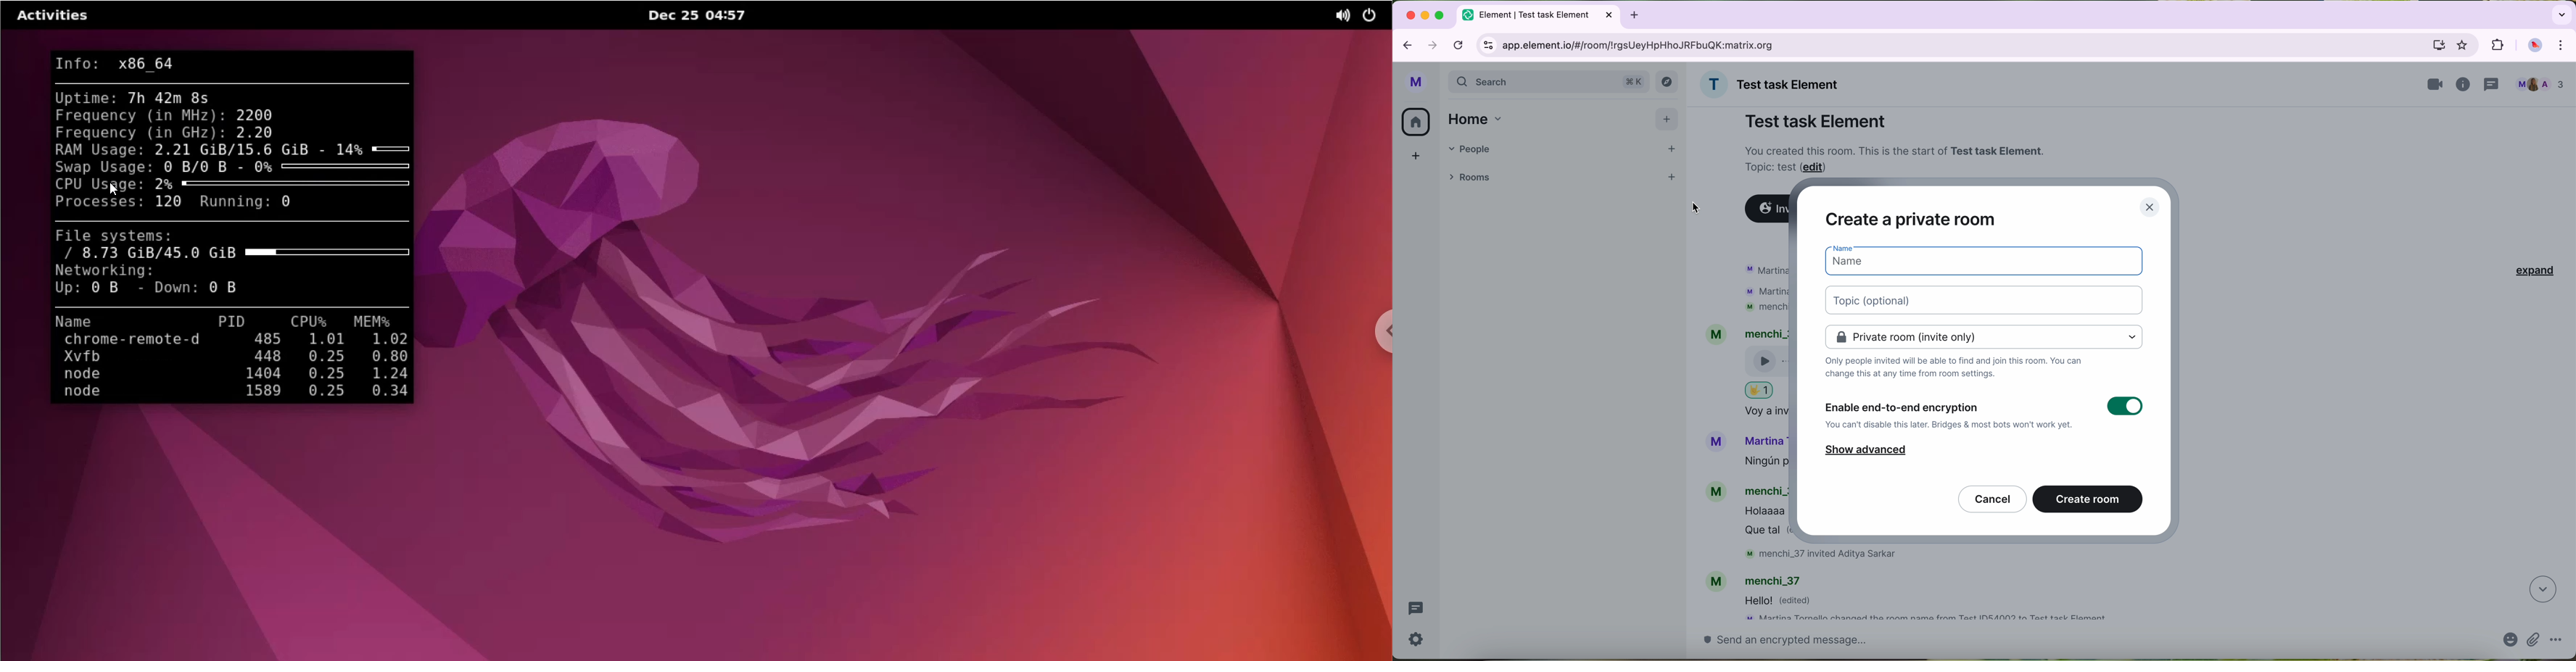  I want to click on private room, so click(1984, 336).